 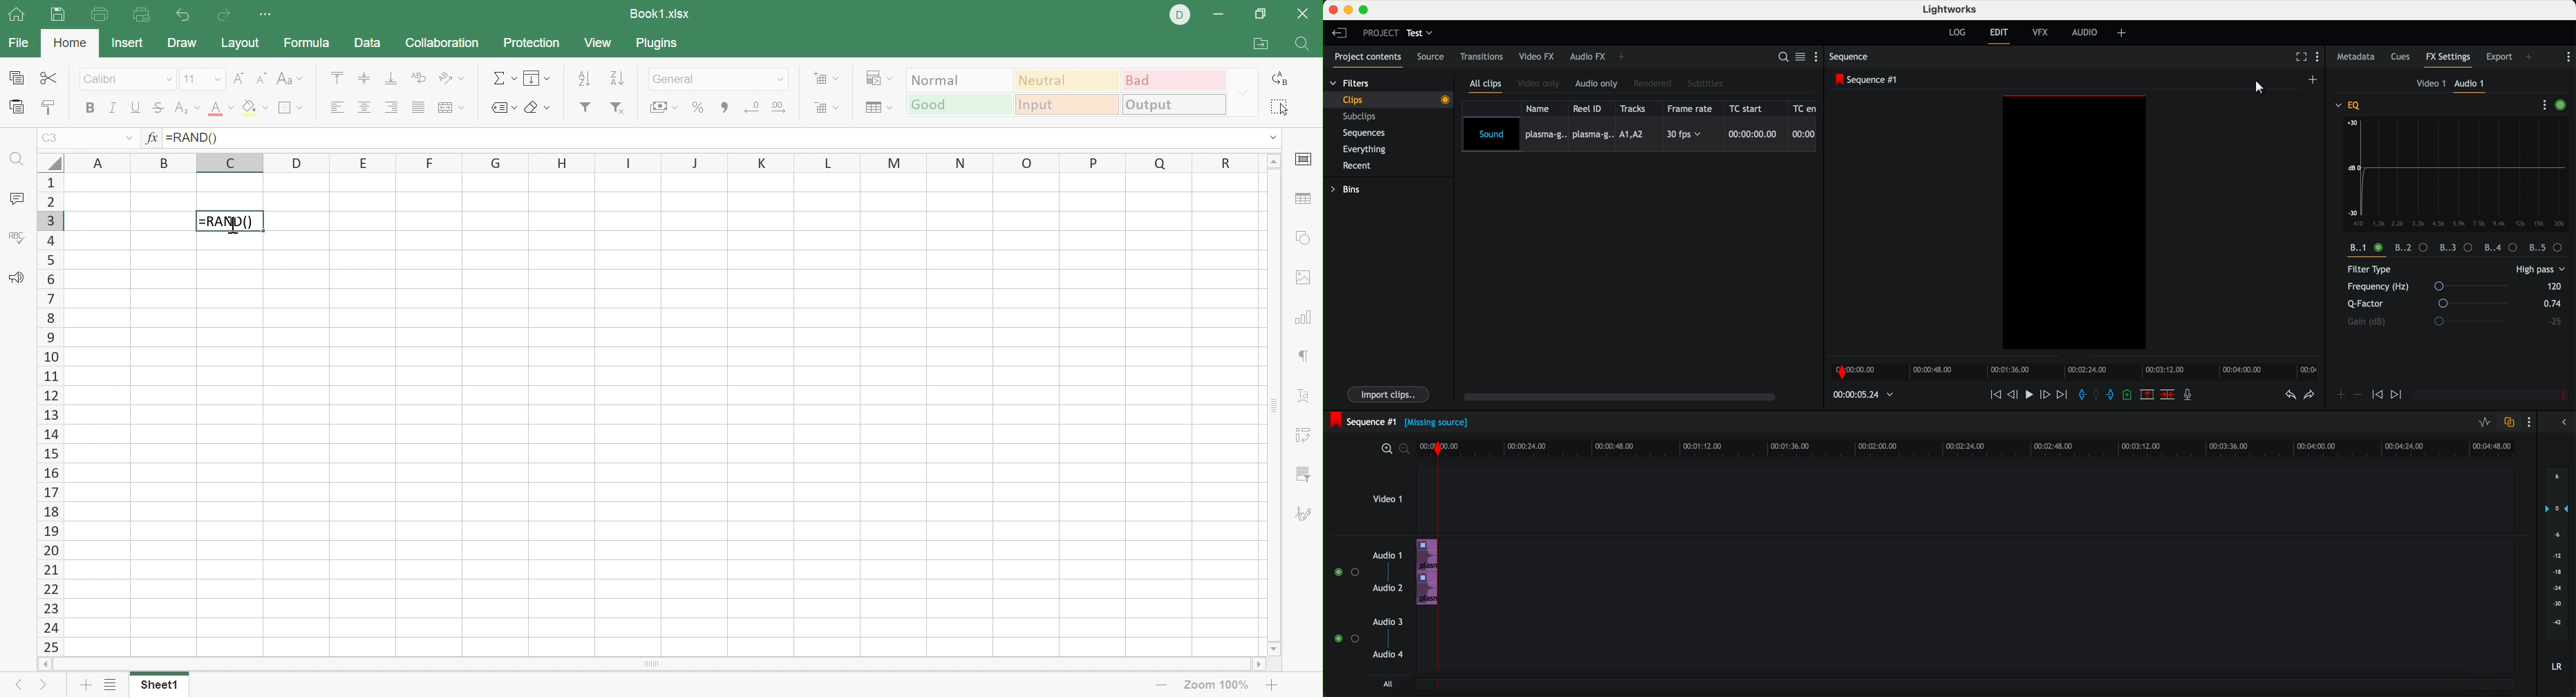 I want to click on Add cell, so click(x=825, y=77).